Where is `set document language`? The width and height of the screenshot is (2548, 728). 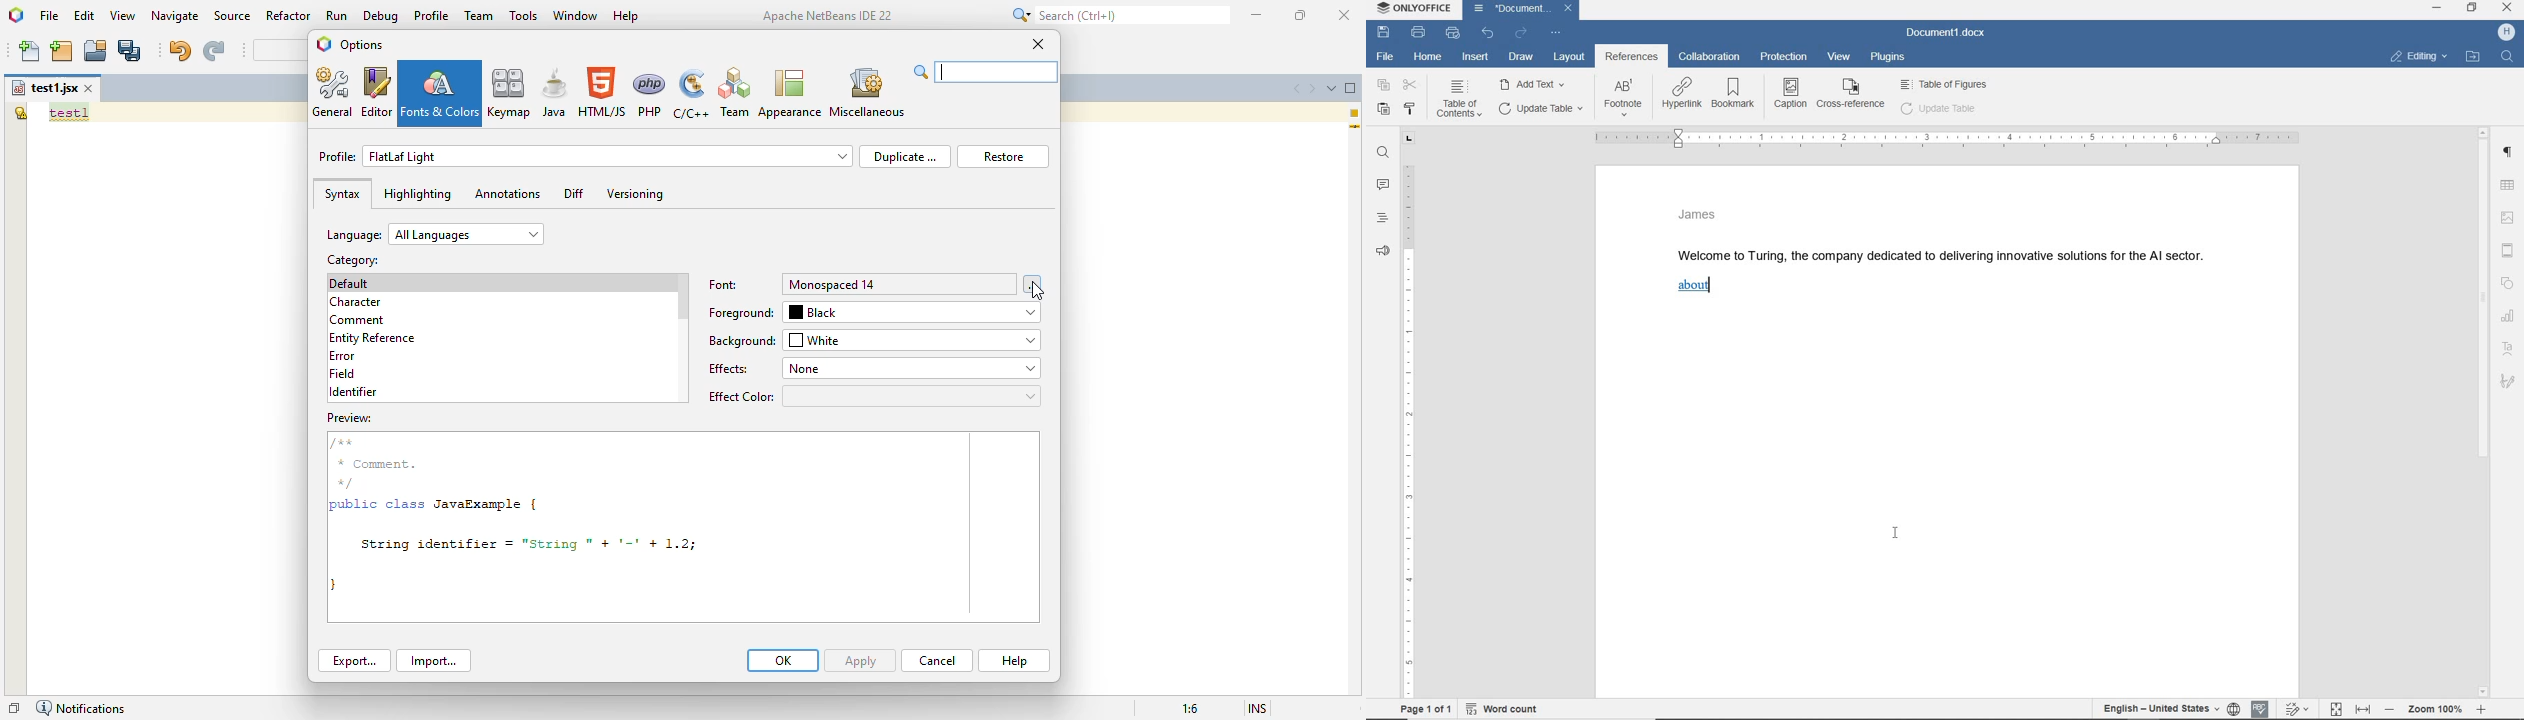
set document language is located at coordinates (2234, 710).